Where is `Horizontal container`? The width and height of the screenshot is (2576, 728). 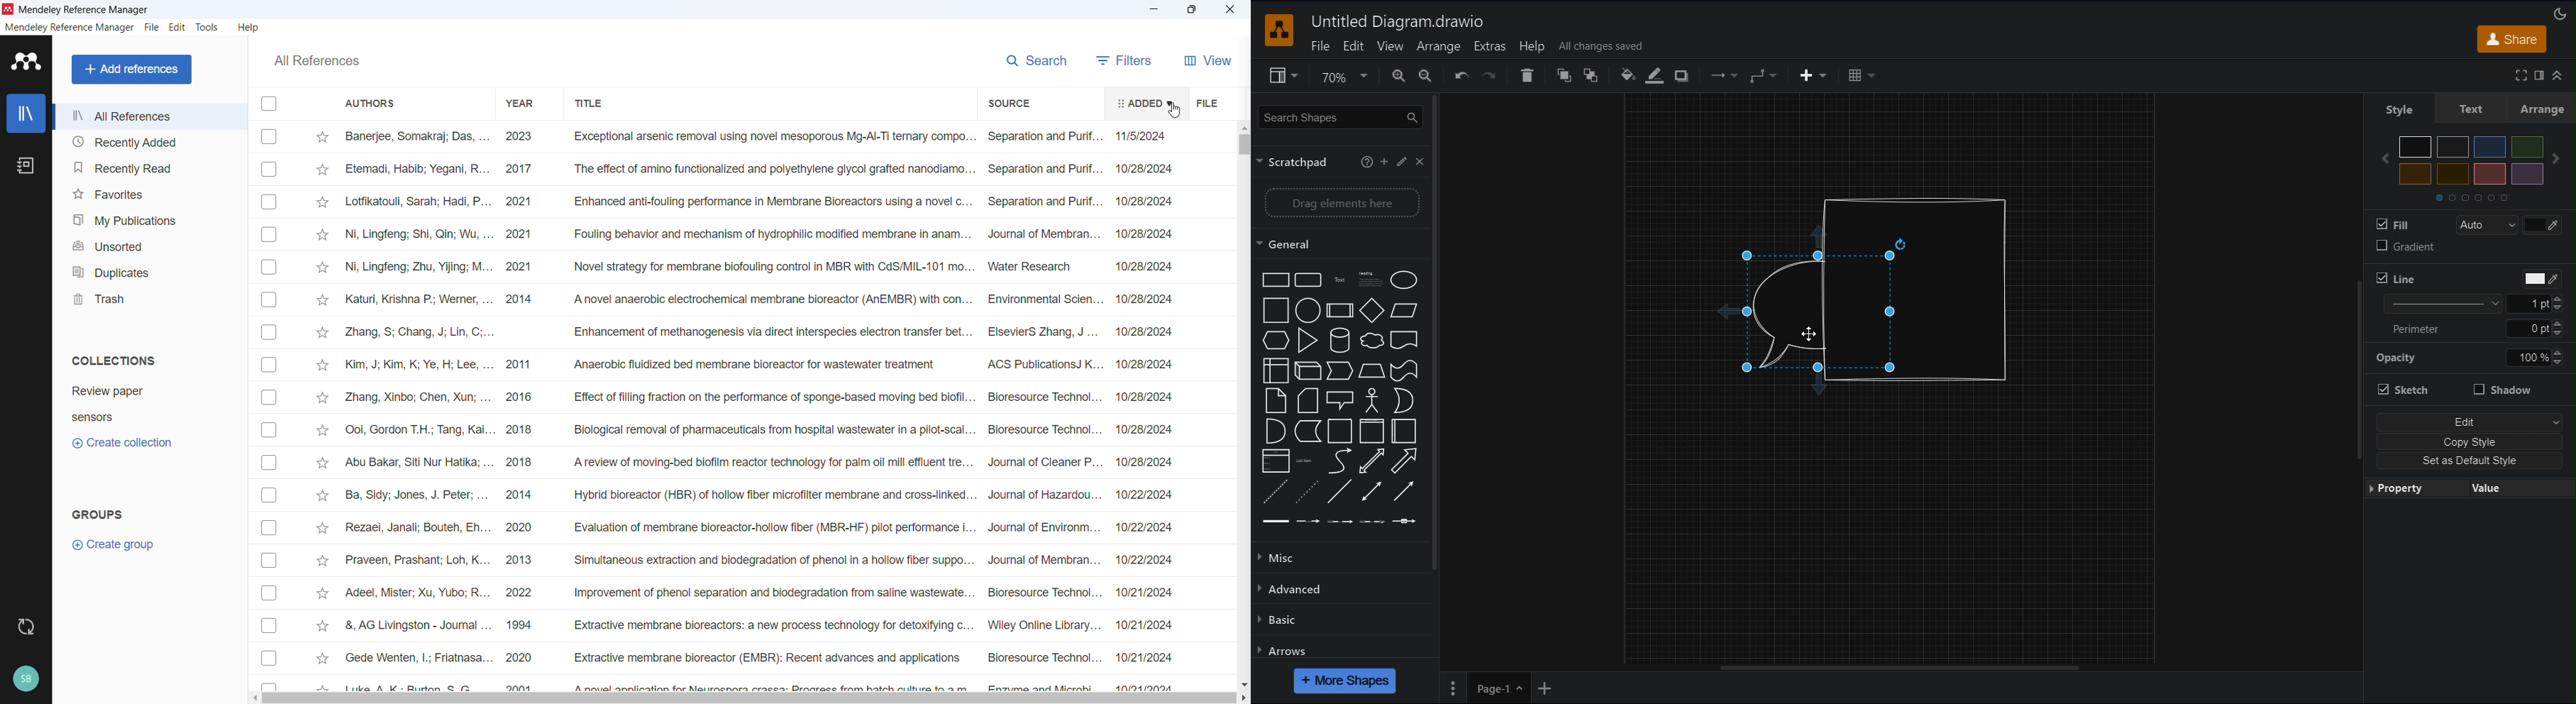 Horizontal container is located at coordinates (1403, 431).